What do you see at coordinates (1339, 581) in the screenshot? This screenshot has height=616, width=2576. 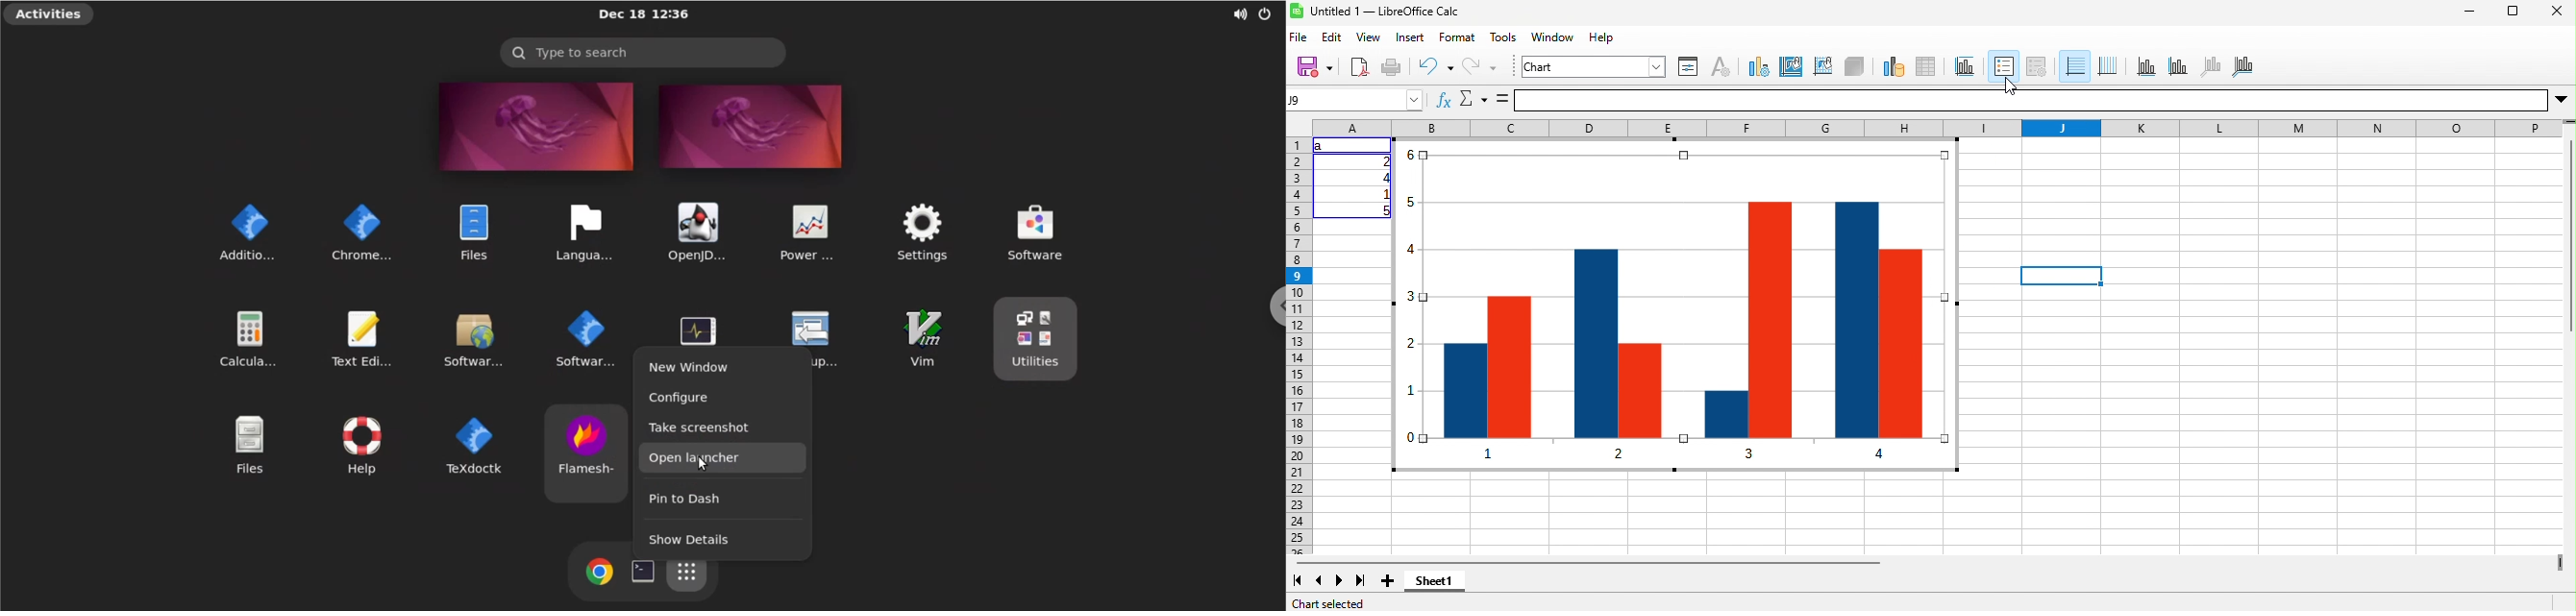 I see `next sheet` at bounding box center [1339, 581].